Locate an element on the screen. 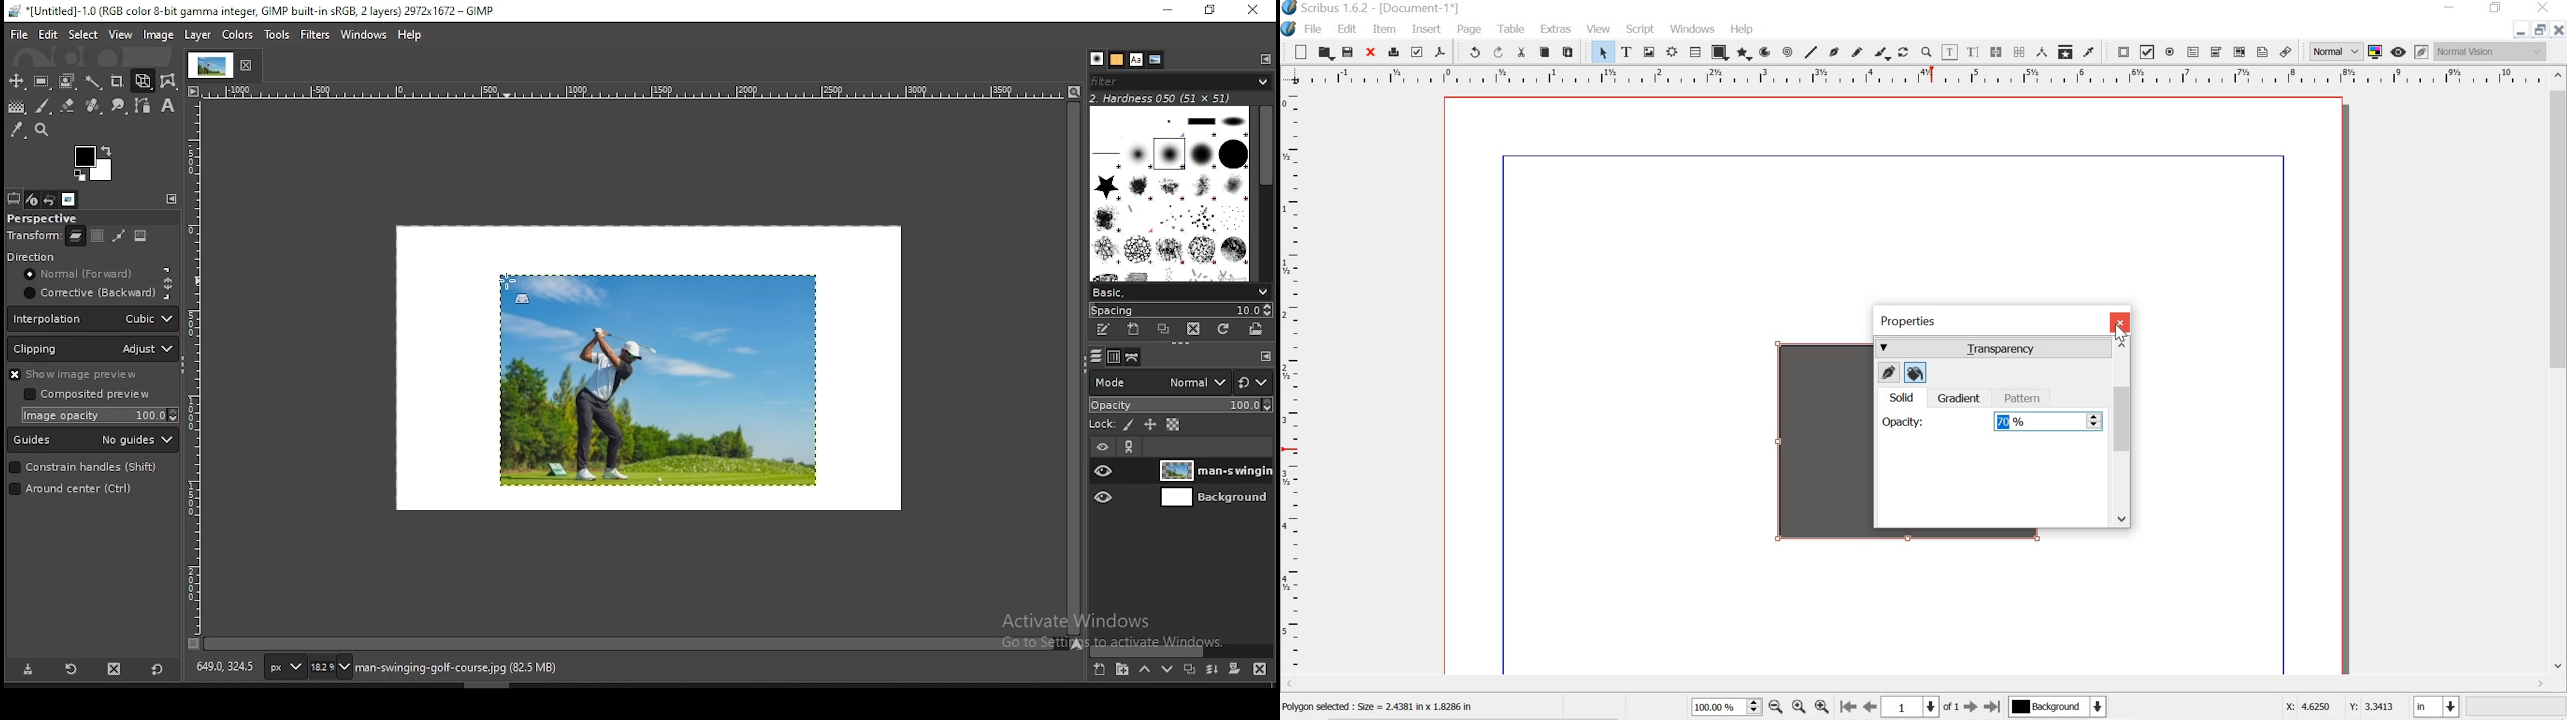 This screenshot has height=728, width=2576. brushes filter is located at coordinates (1180, 81).